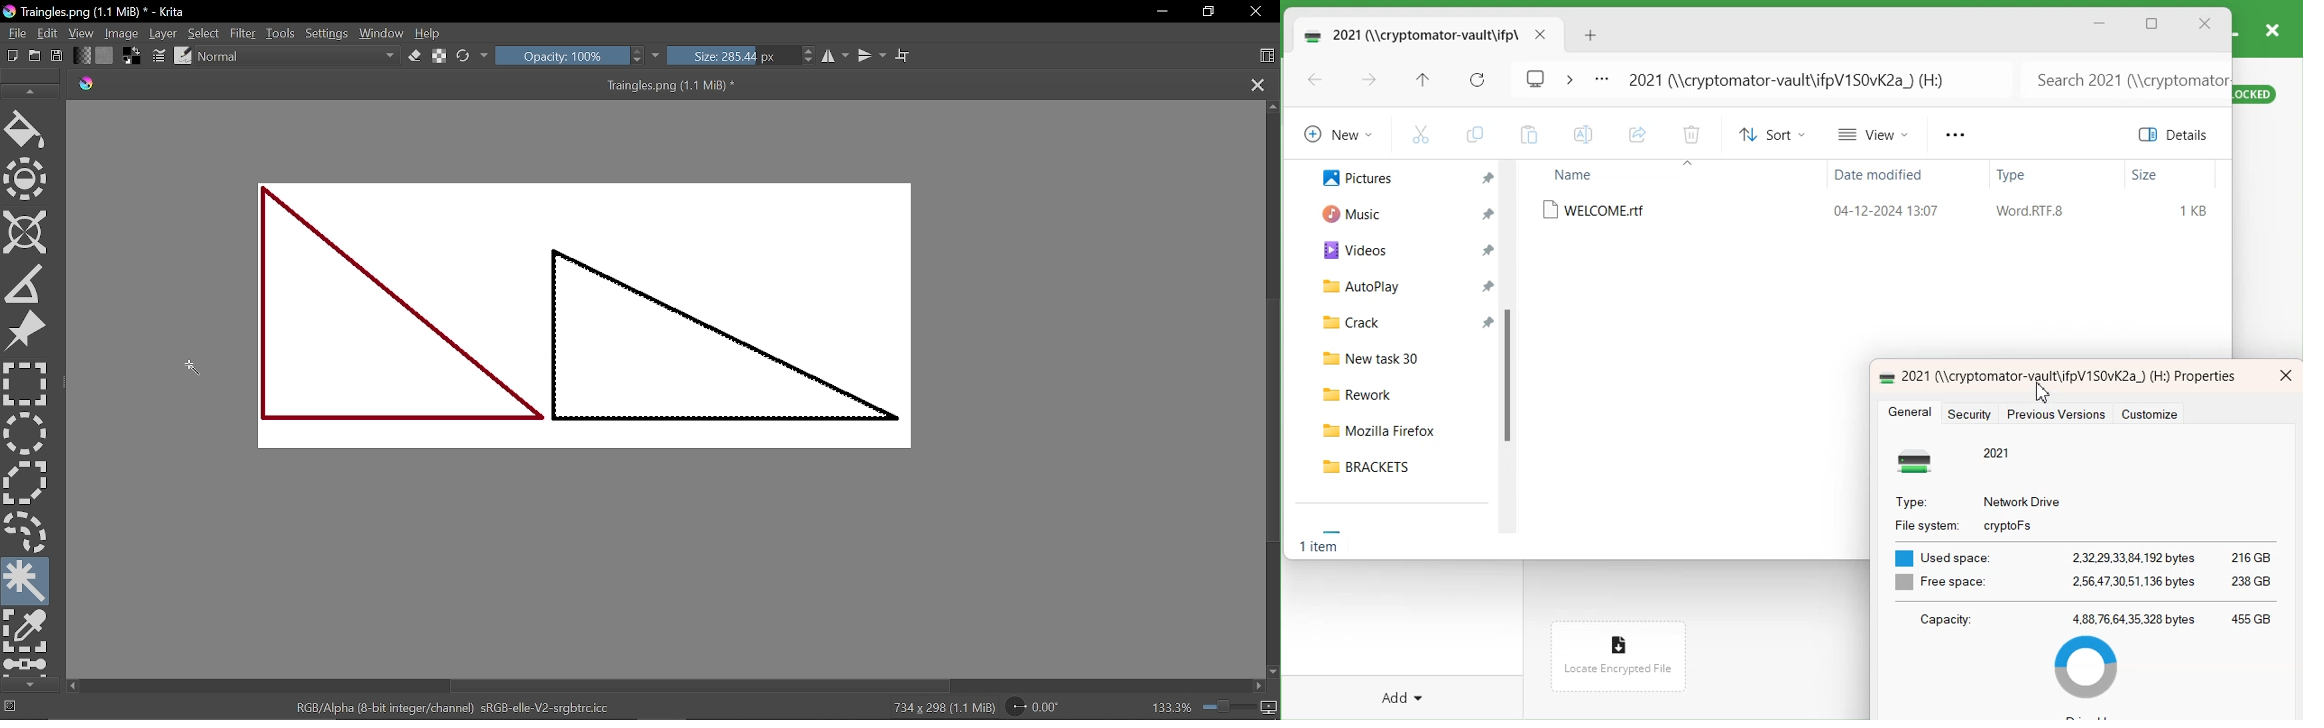 The width and height of the screenshot is (2324, 728). What do you see at coordinates (1208, 11) in the screenshot?
I see `Restore down` at bounding box center [1208, 11].